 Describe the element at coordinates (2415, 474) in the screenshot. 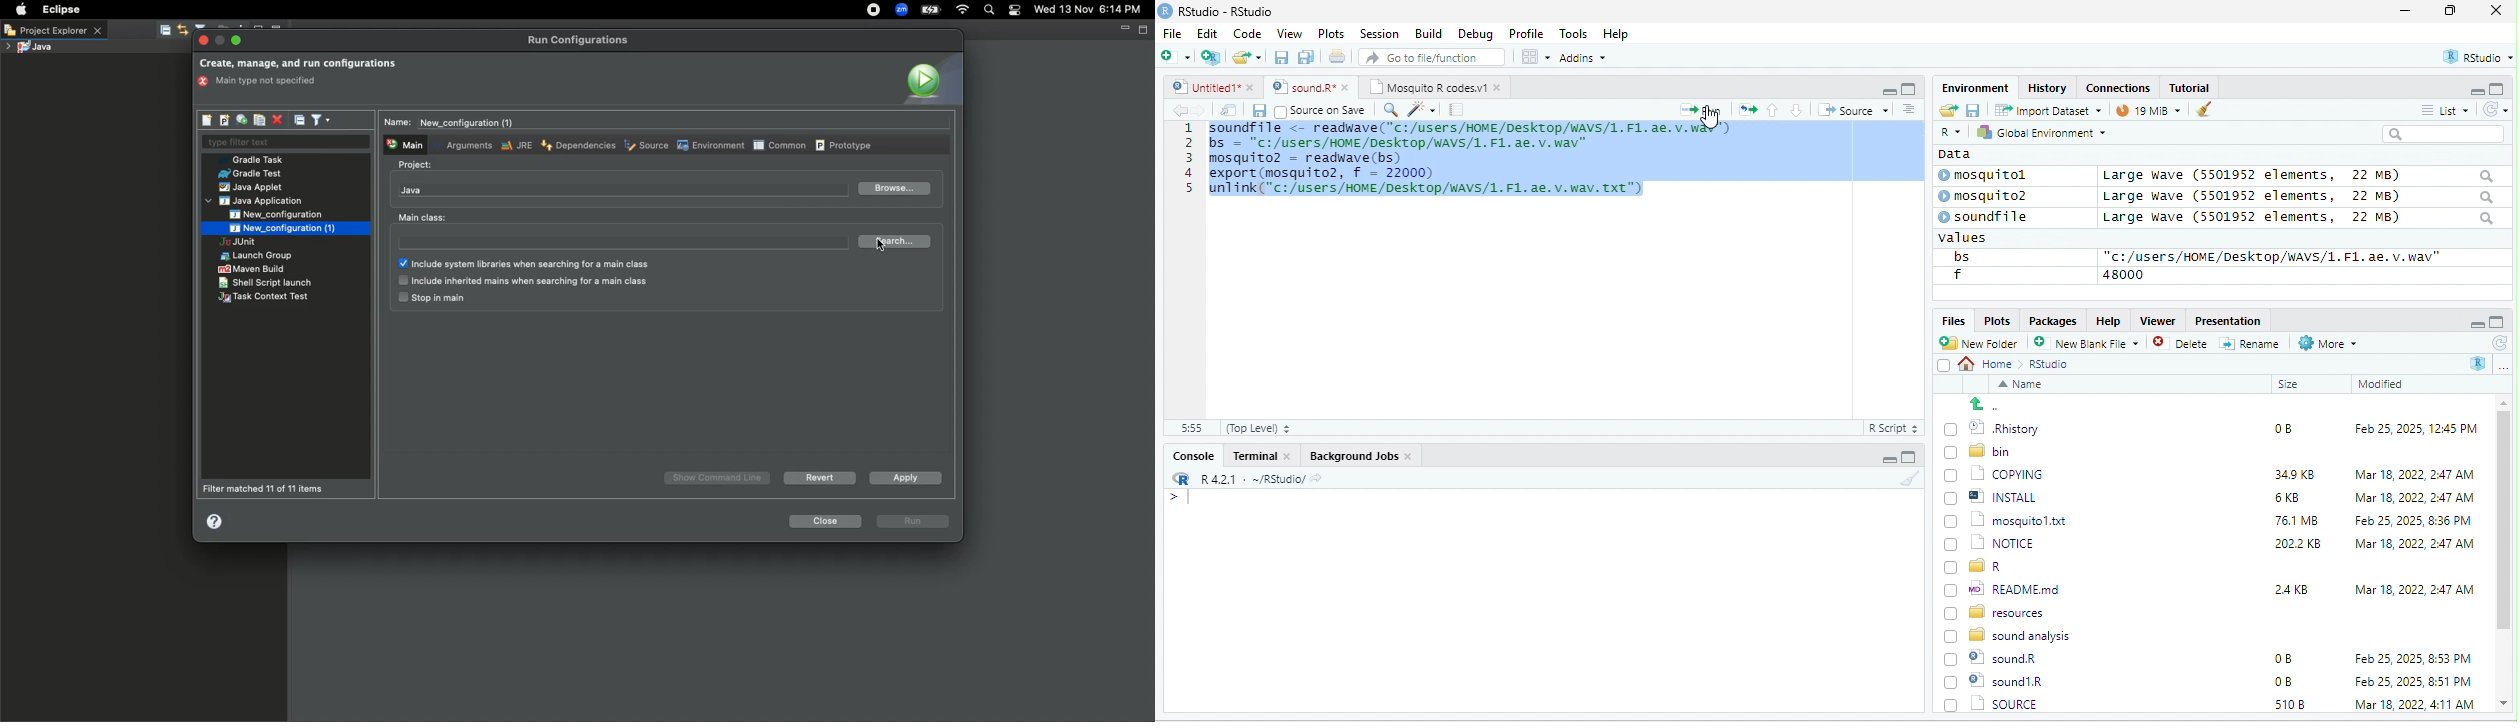

I see `Mar 18, 2022, 247 AM` at that location.